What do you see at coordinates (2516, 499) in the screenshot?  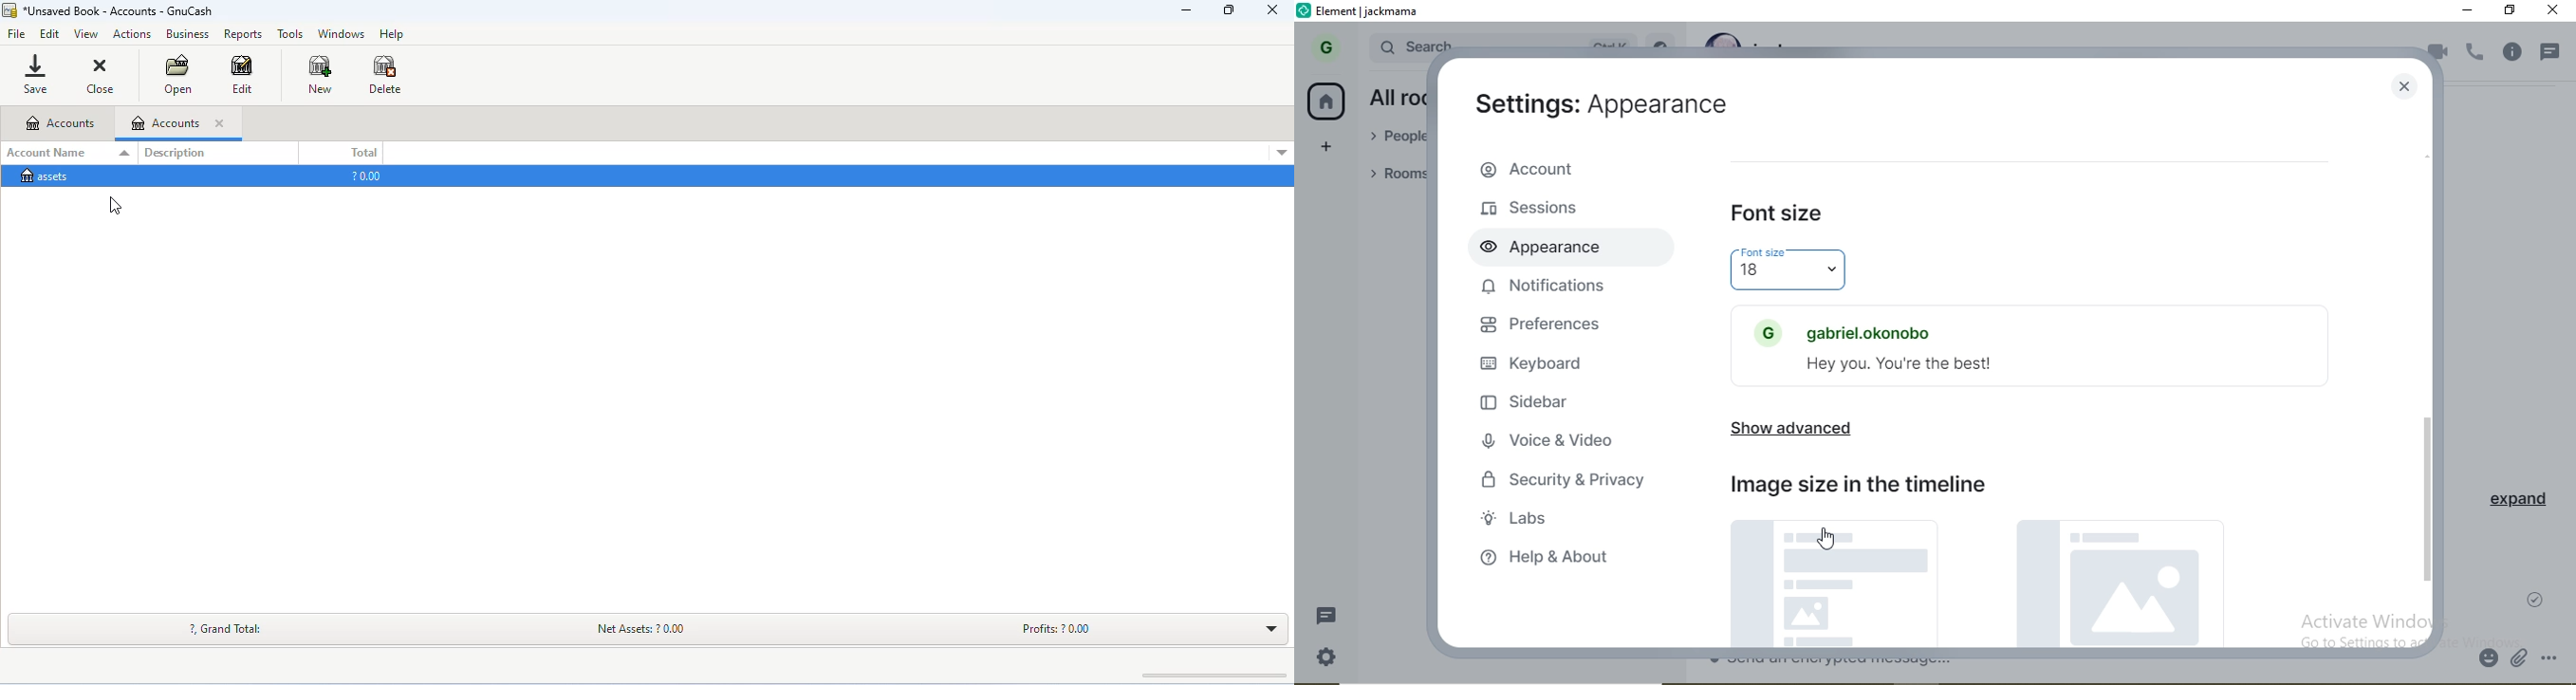 I see `expand` at bounding box center [2516, 499].